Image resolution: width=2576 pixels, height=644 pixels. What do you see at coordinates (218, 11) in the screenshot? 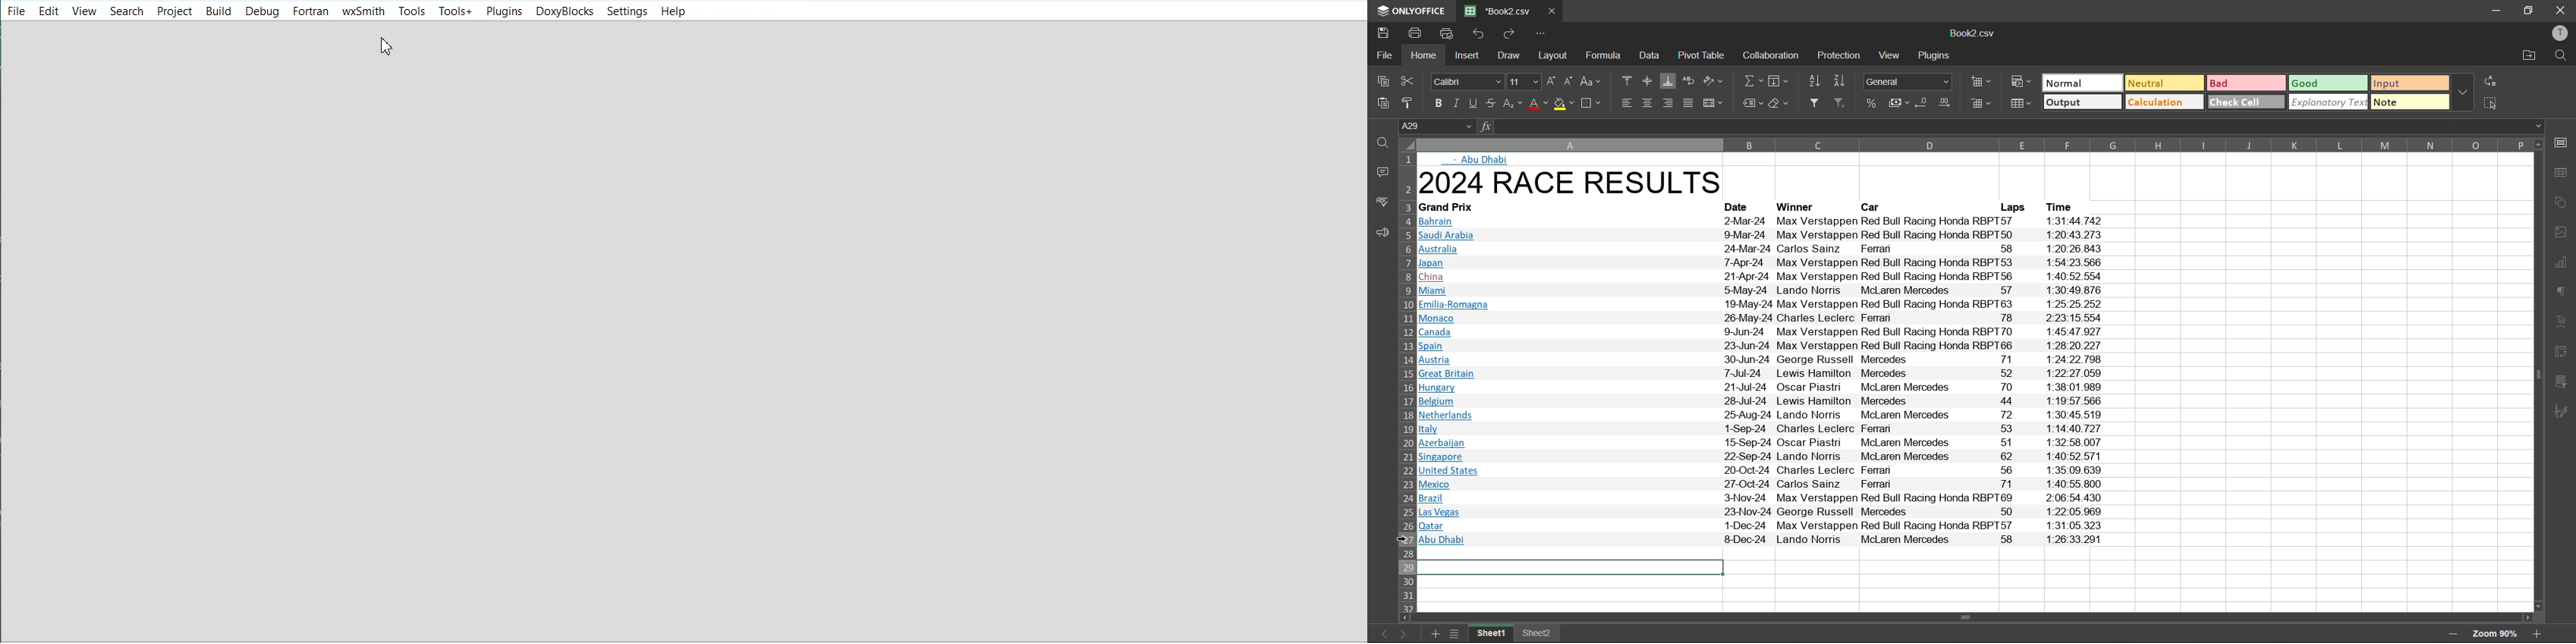
I see `Build` at bounding box center [218, 11].